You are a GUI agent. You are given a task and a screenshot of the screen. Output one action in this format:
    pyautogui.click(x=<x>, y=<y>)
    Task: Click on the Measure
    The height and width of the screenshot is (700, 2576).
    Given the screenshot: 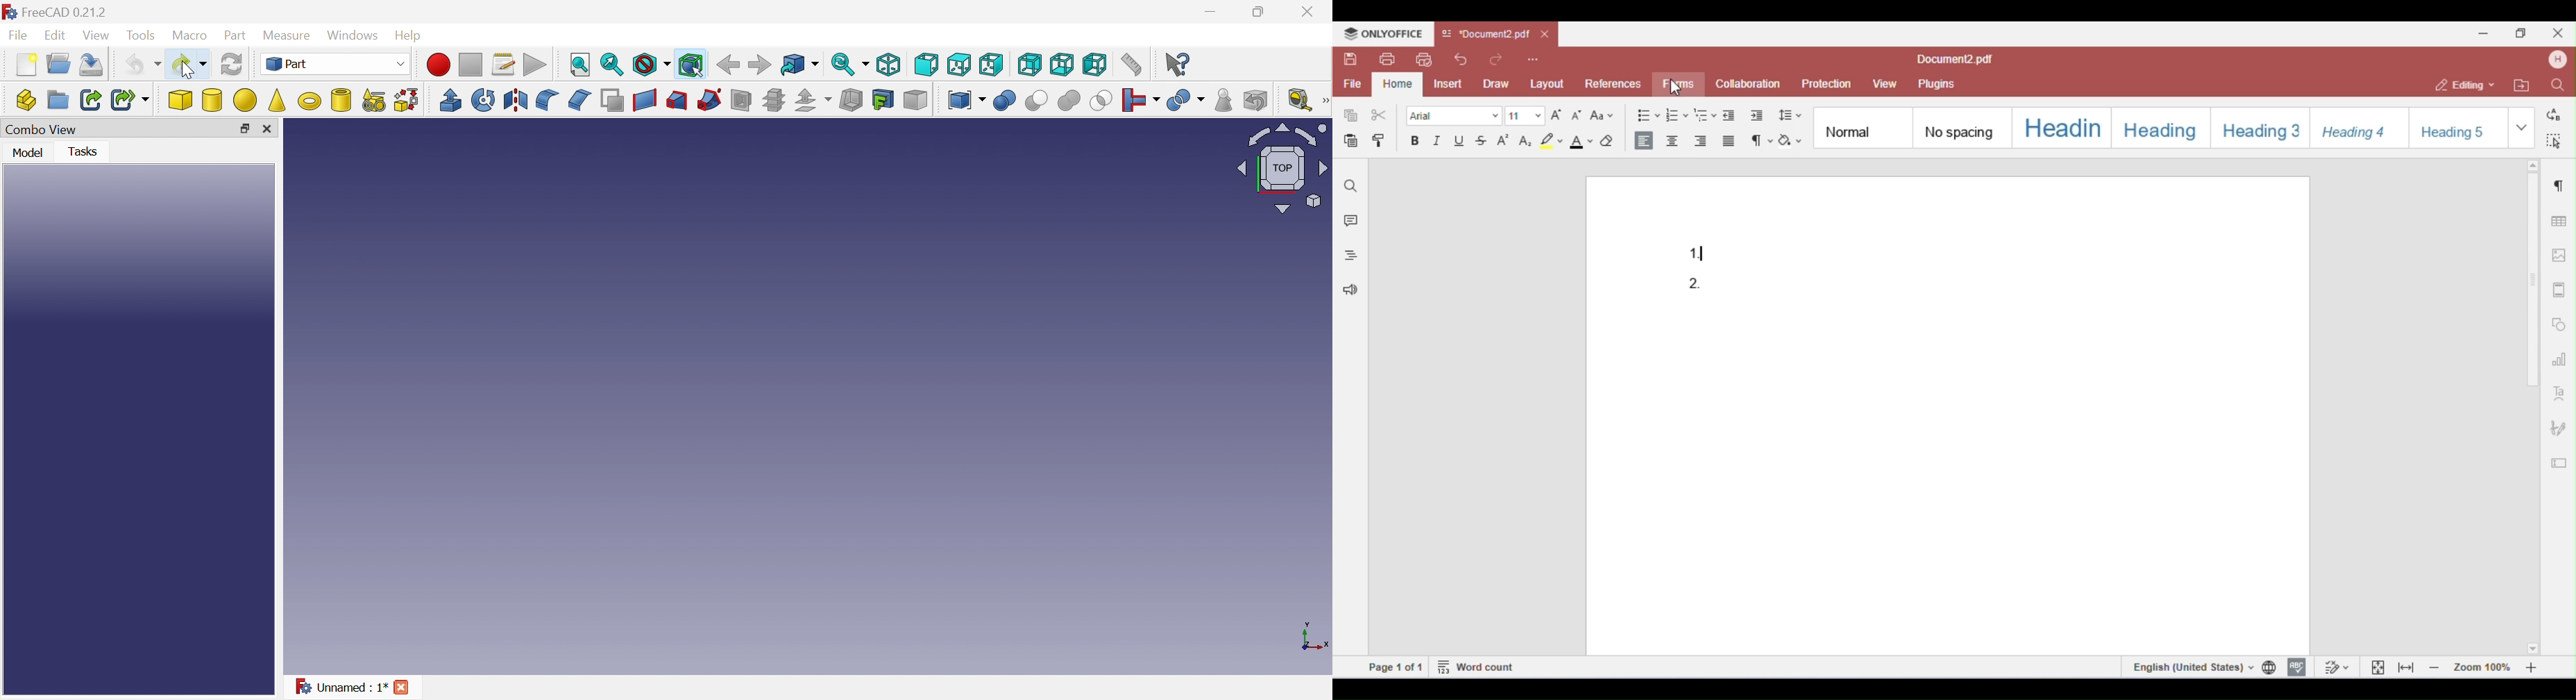 What is the action you would take?
    pyautogui.click(x=289, y=36)
    